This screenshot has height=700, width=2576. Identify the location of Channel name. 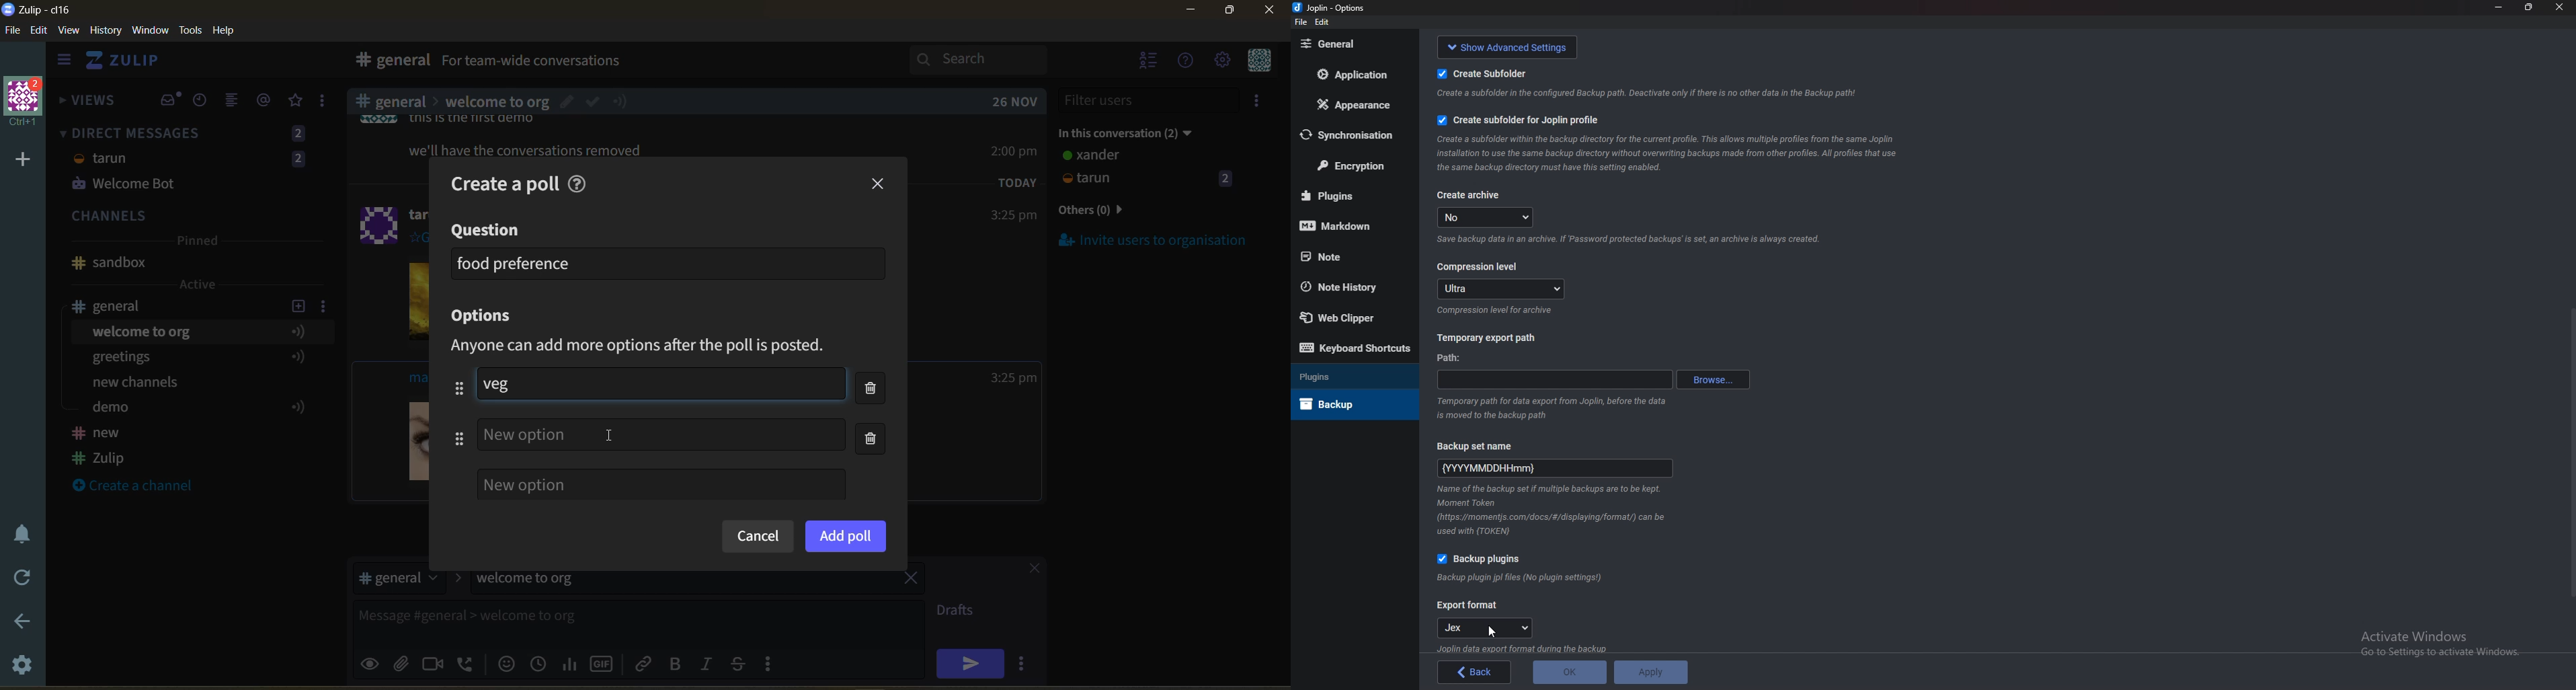
(109, 263).